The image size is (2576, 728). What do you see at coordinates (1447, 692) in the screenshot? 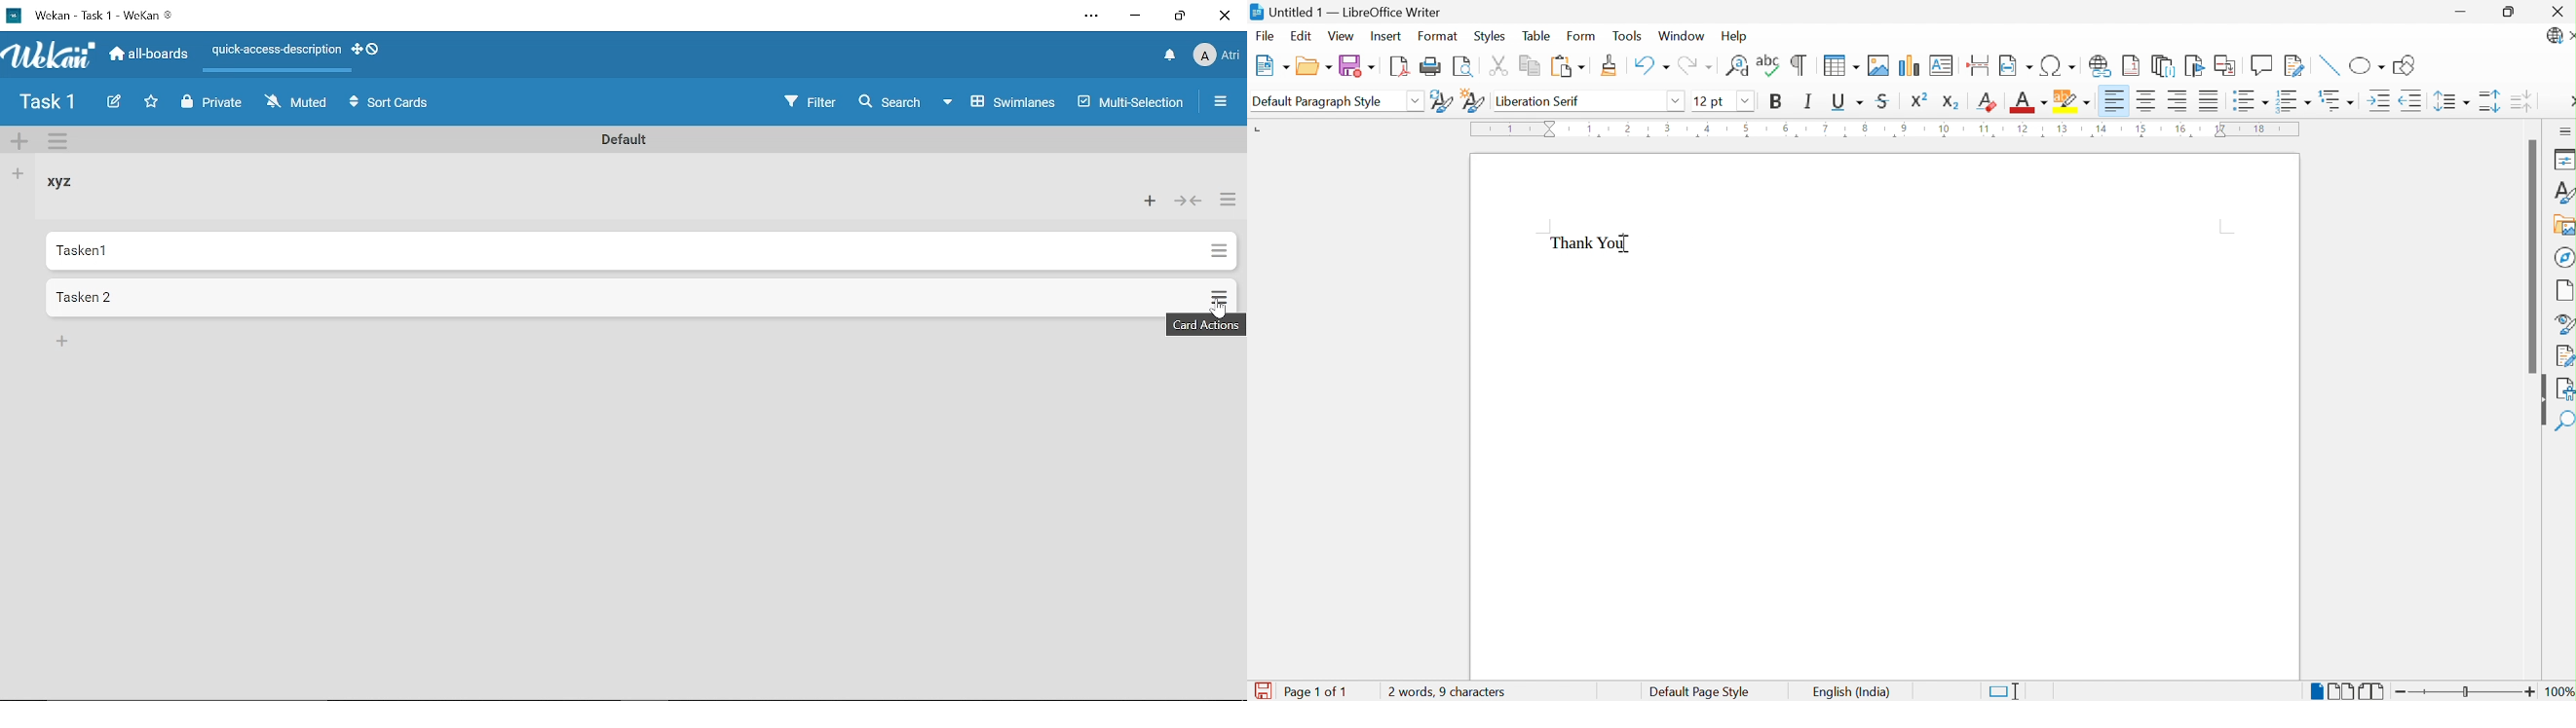
I see `0 words, 0 characters` at bounding box center [1447, 692].